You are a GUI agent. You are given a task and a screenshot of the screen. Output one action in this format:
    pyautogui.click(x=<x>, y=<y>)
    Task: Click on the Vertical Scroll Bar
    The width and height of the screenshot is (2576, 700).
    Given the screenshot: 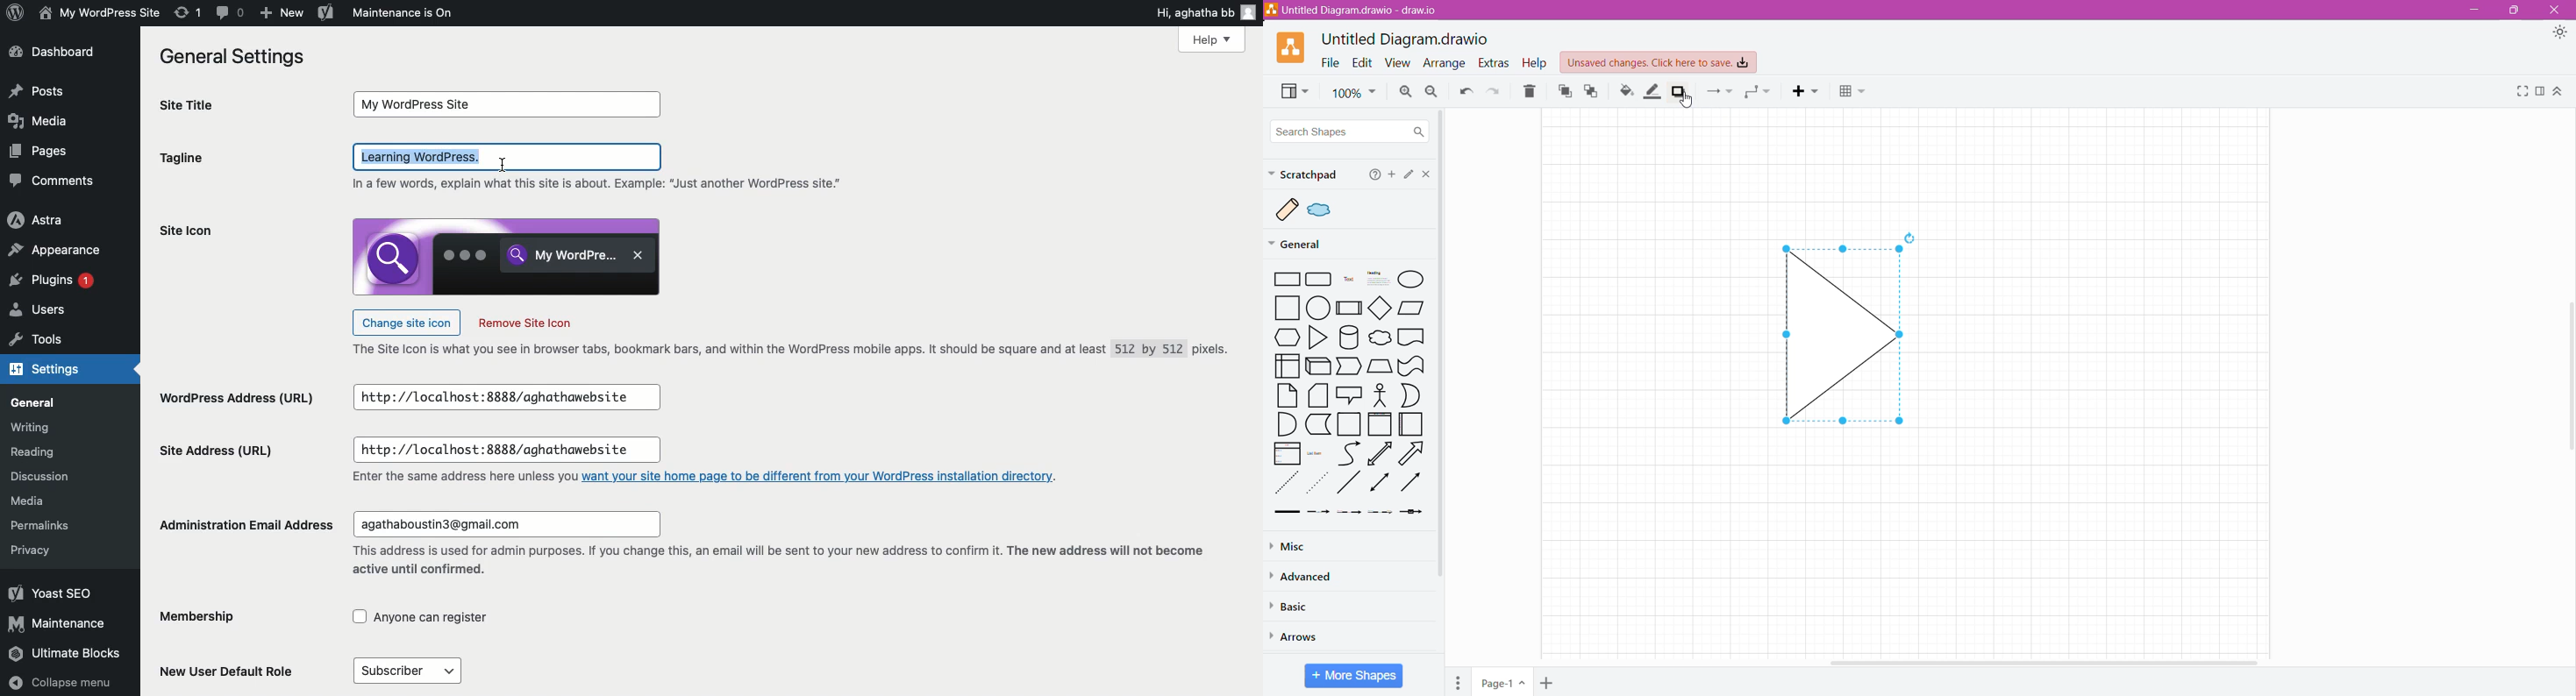 What is the action you would take?
    pyautogui.click(x=1444, y=344)
    